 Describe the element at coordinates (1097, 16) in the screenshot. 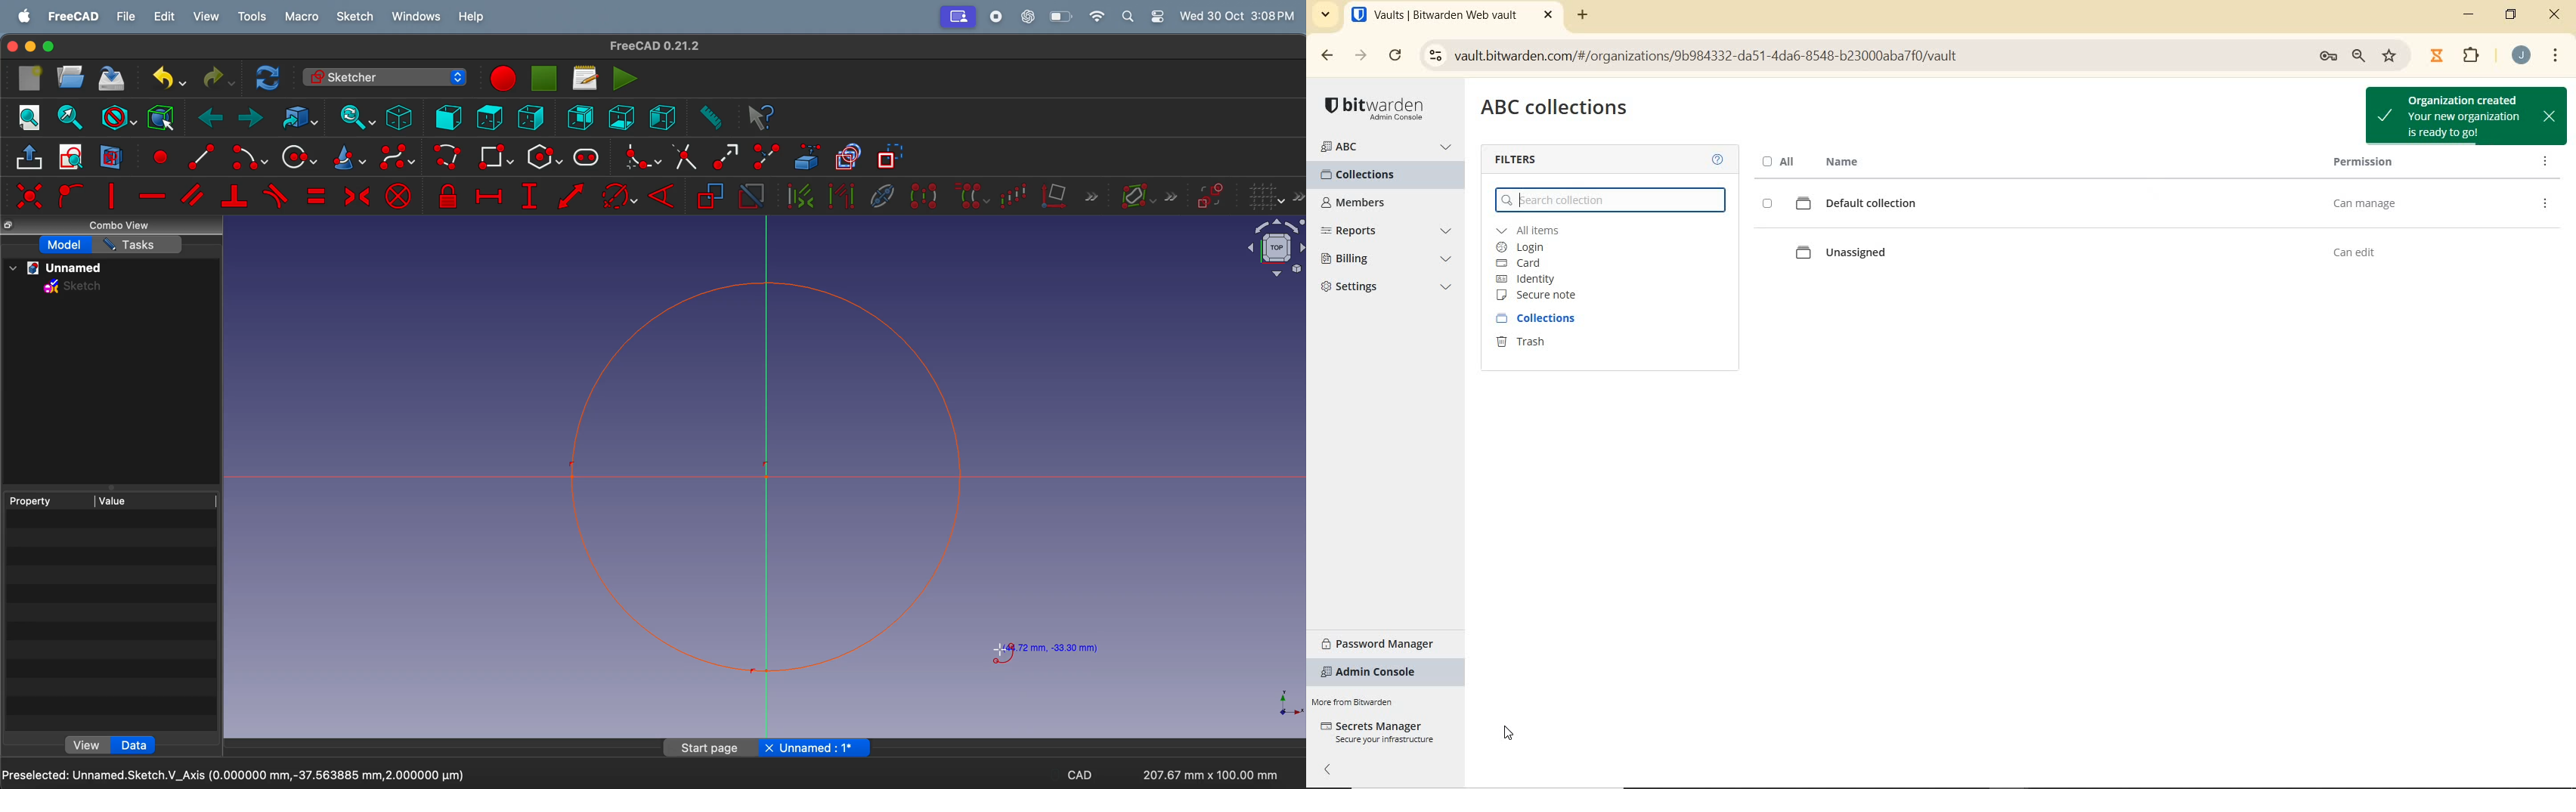

I see `wifi` at that location.